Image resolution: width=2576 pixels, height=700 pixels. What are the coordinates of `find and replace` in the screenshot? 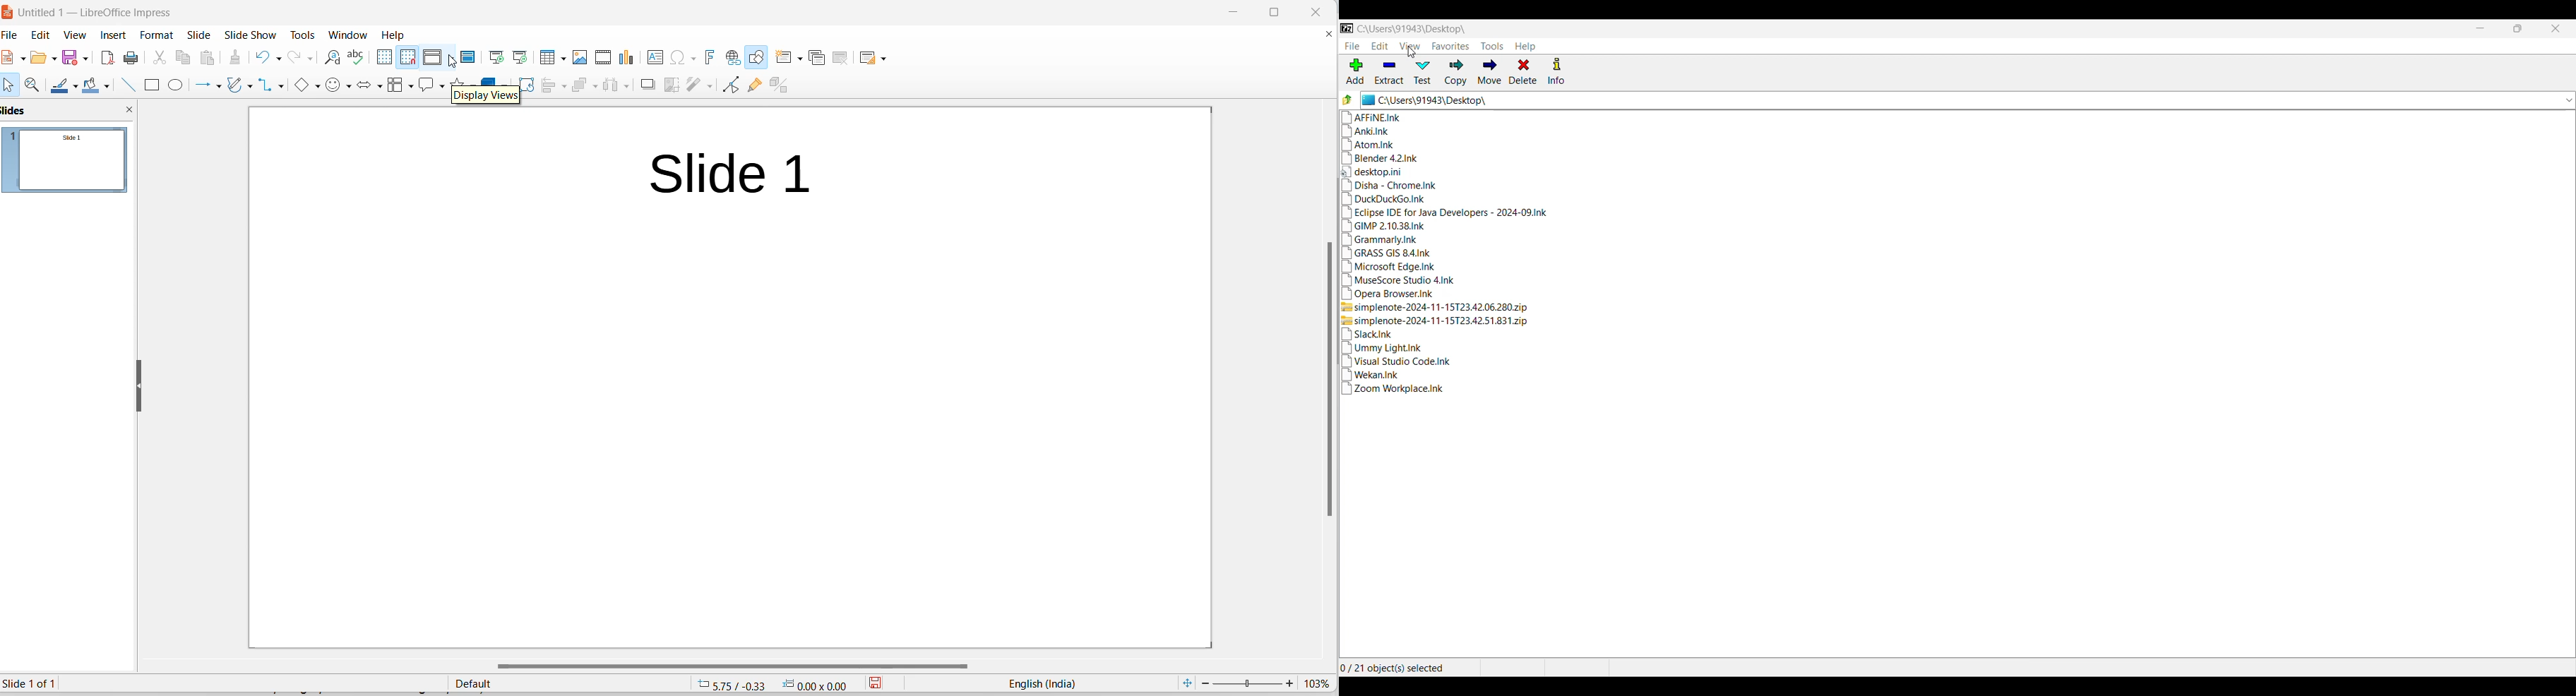 It's located at (332, 58).